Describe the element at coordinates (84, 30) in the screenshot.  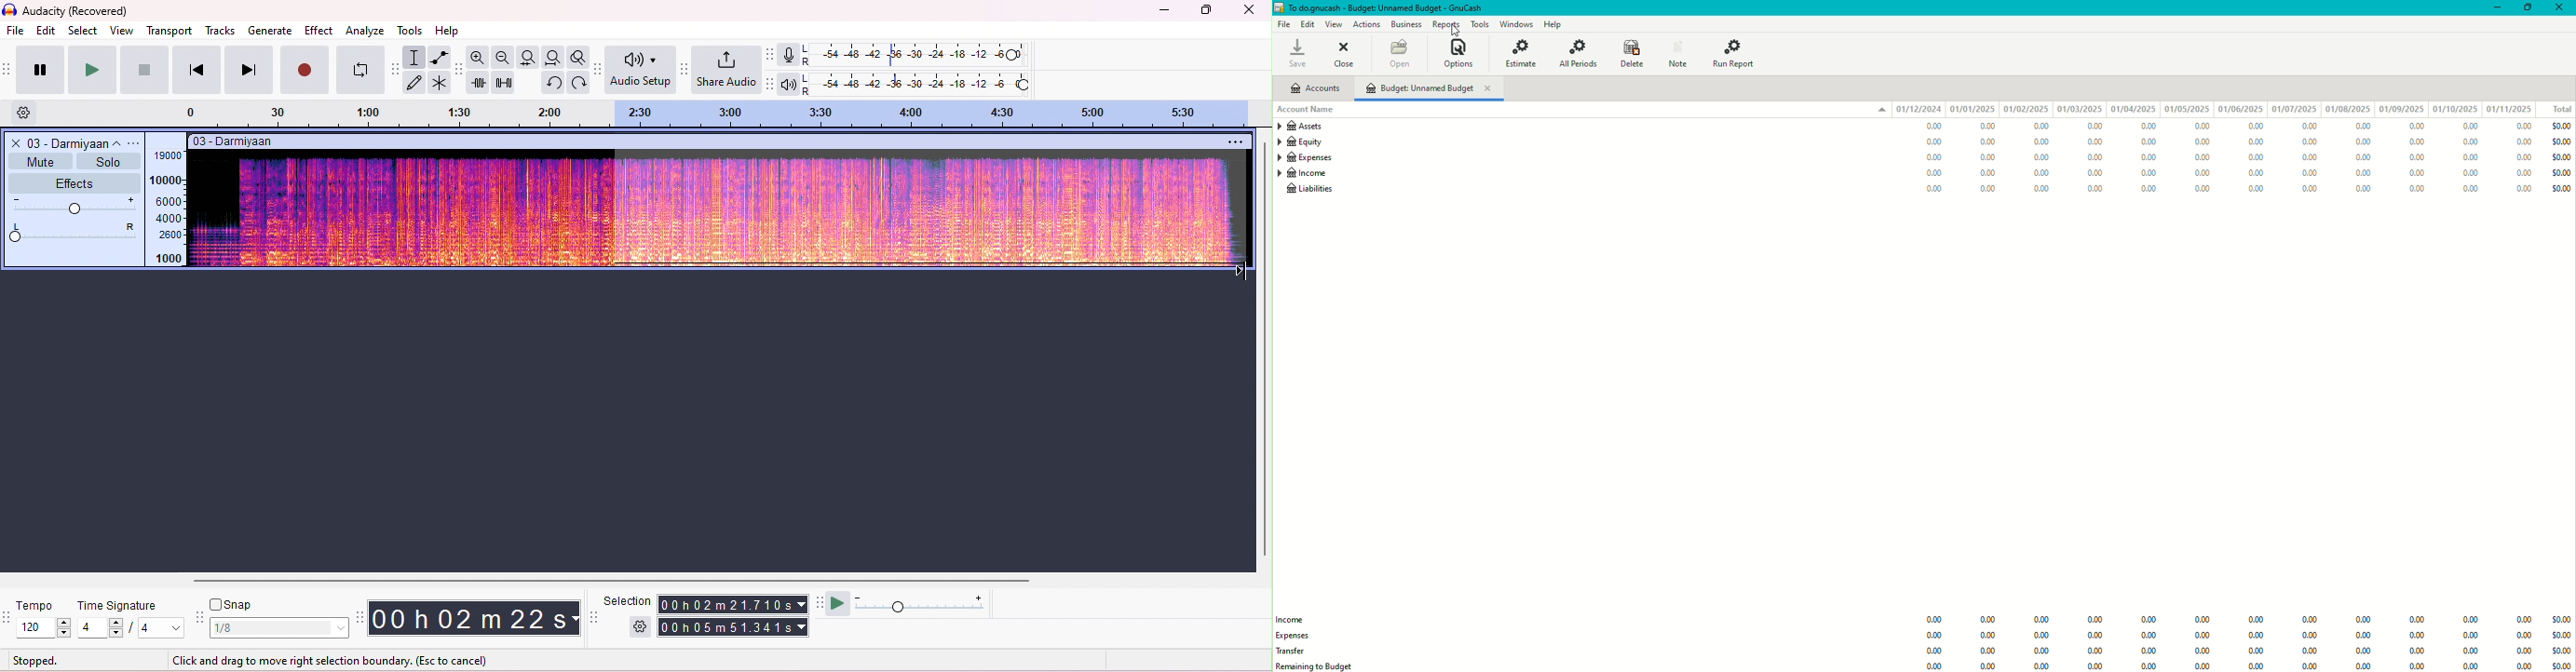
I see `select` at that location.